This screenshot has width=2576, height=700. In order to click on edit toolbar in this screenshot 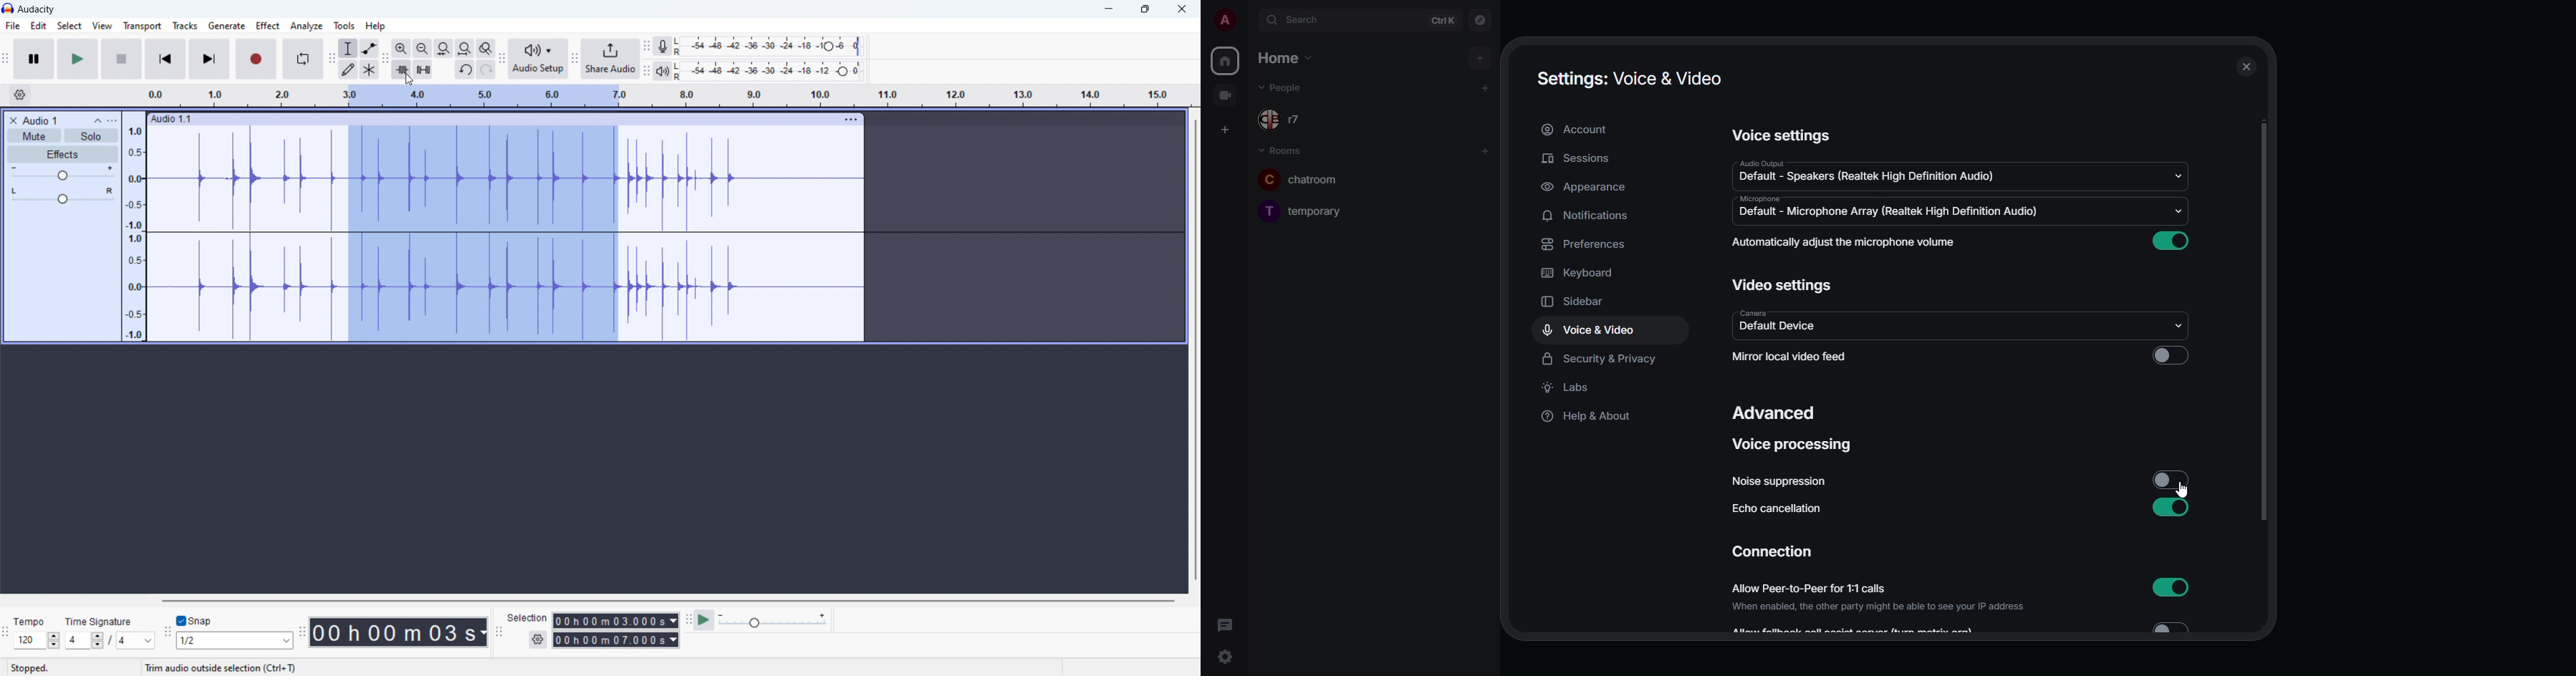, I will do `click(386, 59)`.